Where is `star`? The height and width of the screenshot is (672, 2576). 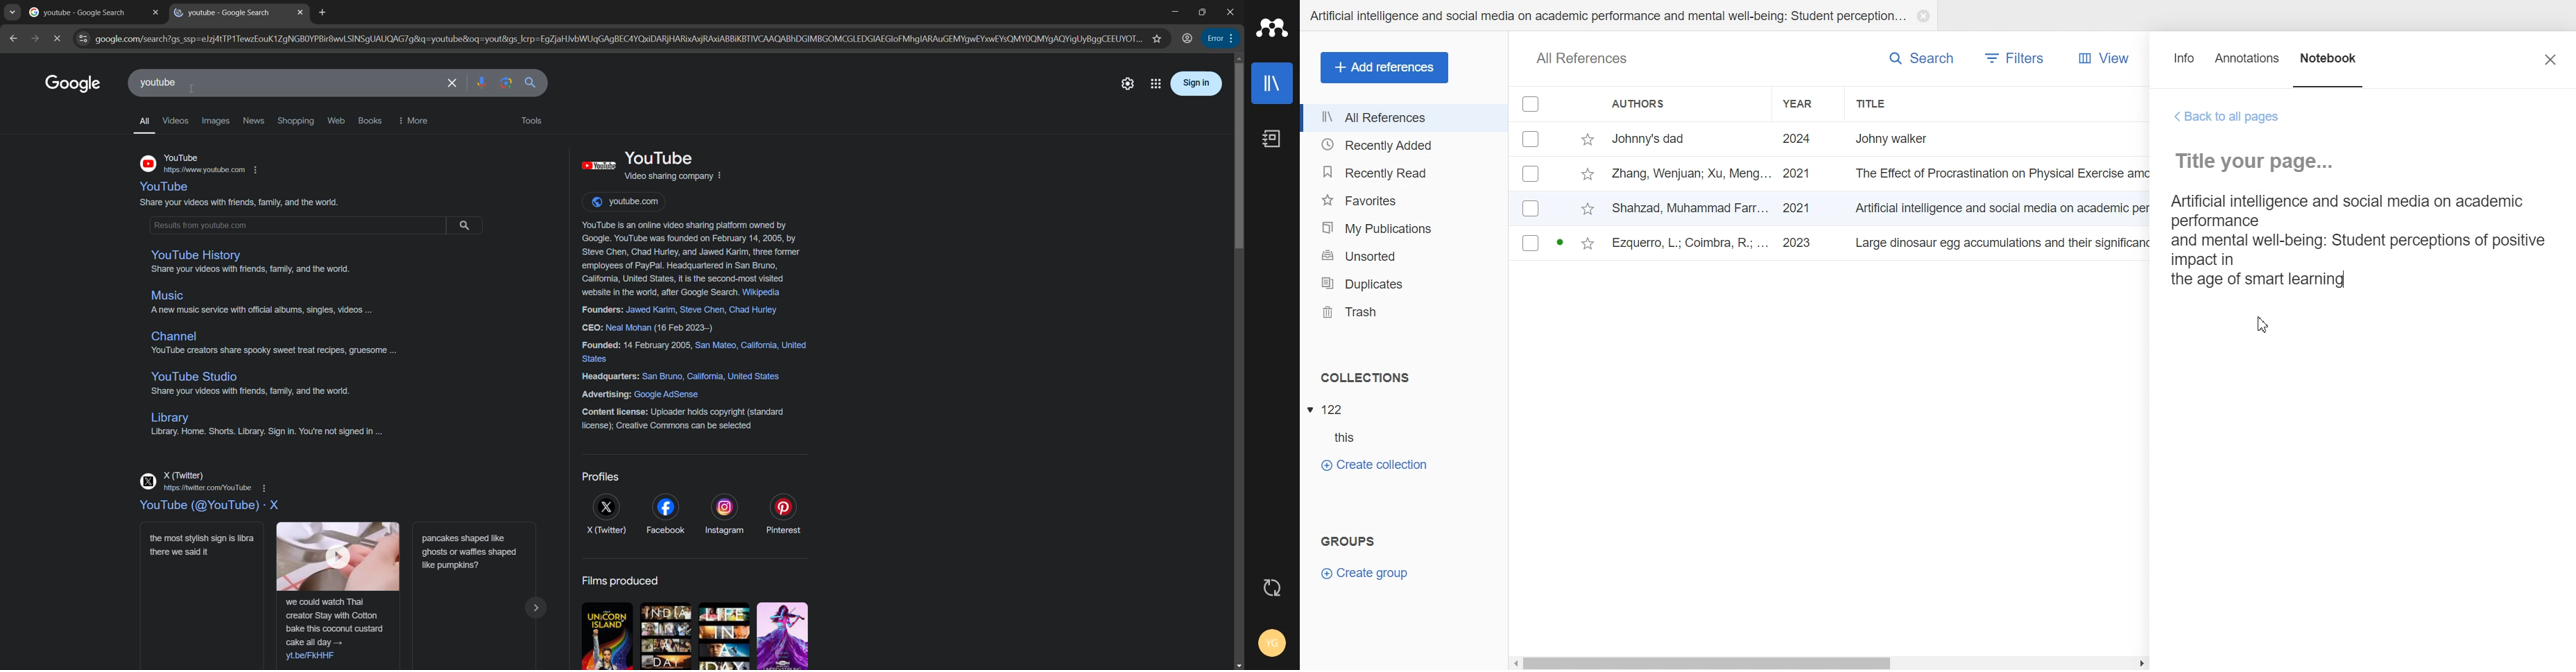 star is located at coordinates (1588, 210).